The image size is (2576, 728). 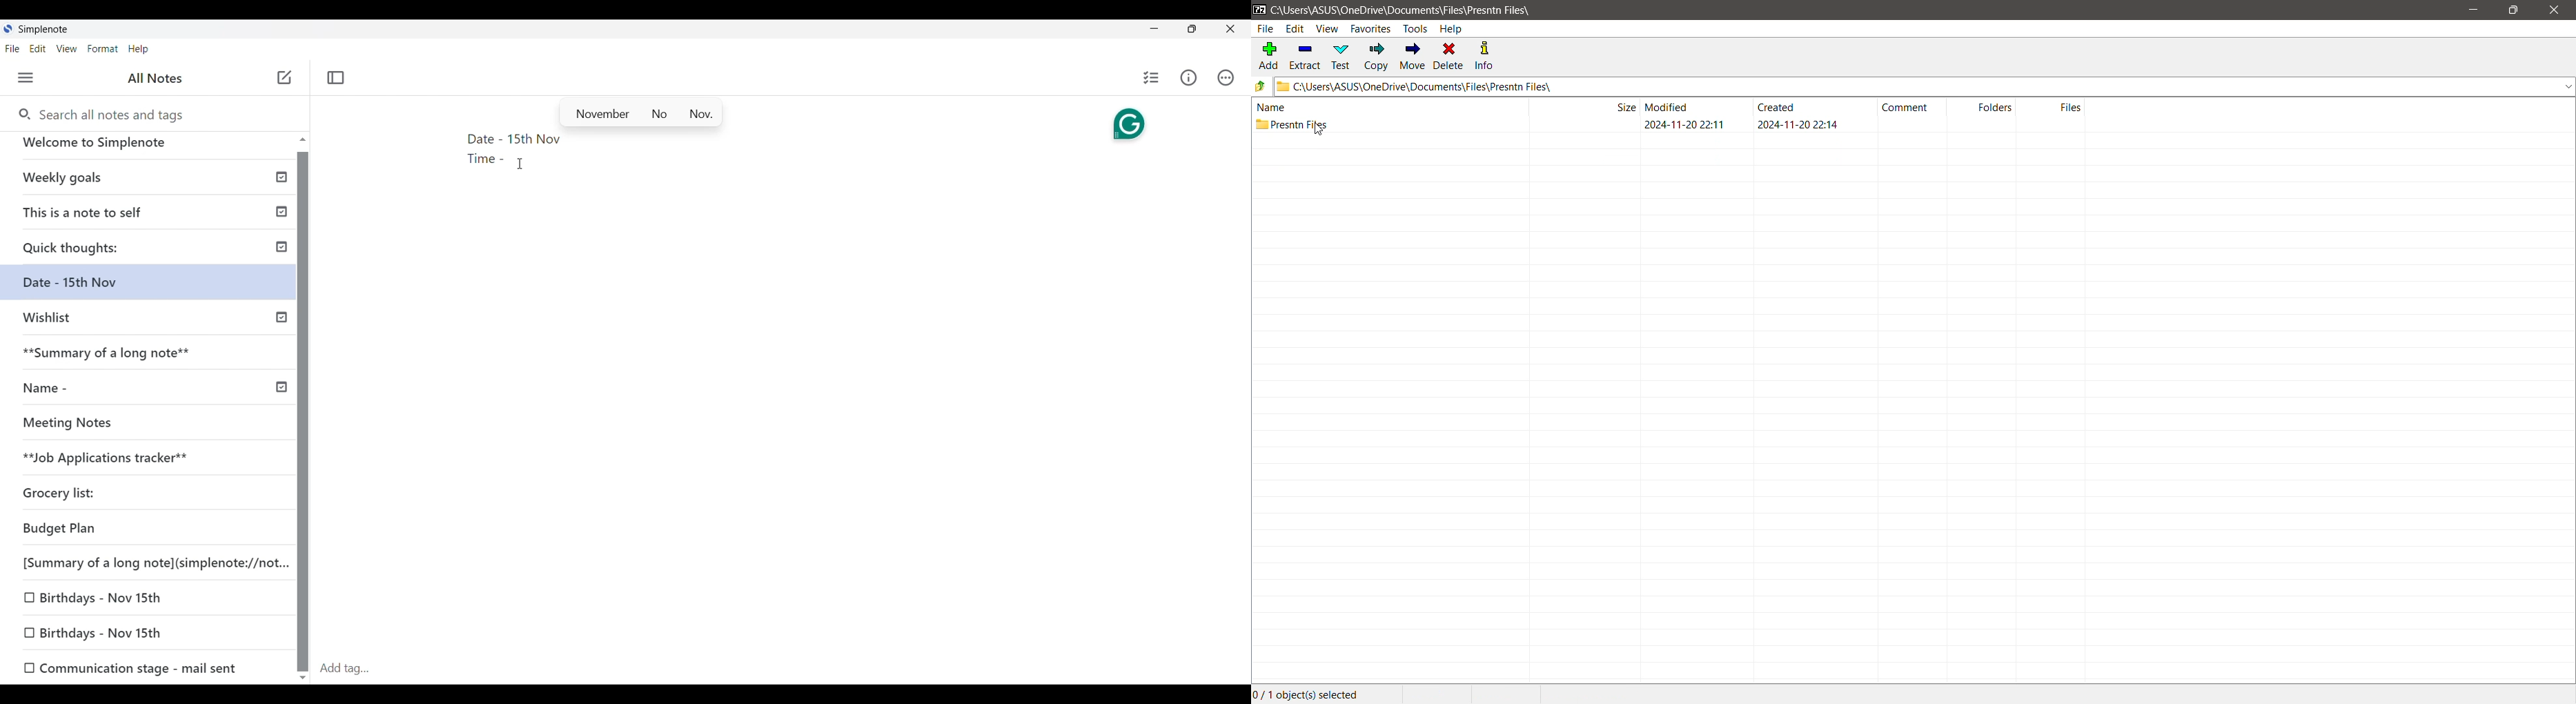 What do you see at coordinates (103, 49) in the screenshot?
I see `Format menu` at bounding box center [103, 49].